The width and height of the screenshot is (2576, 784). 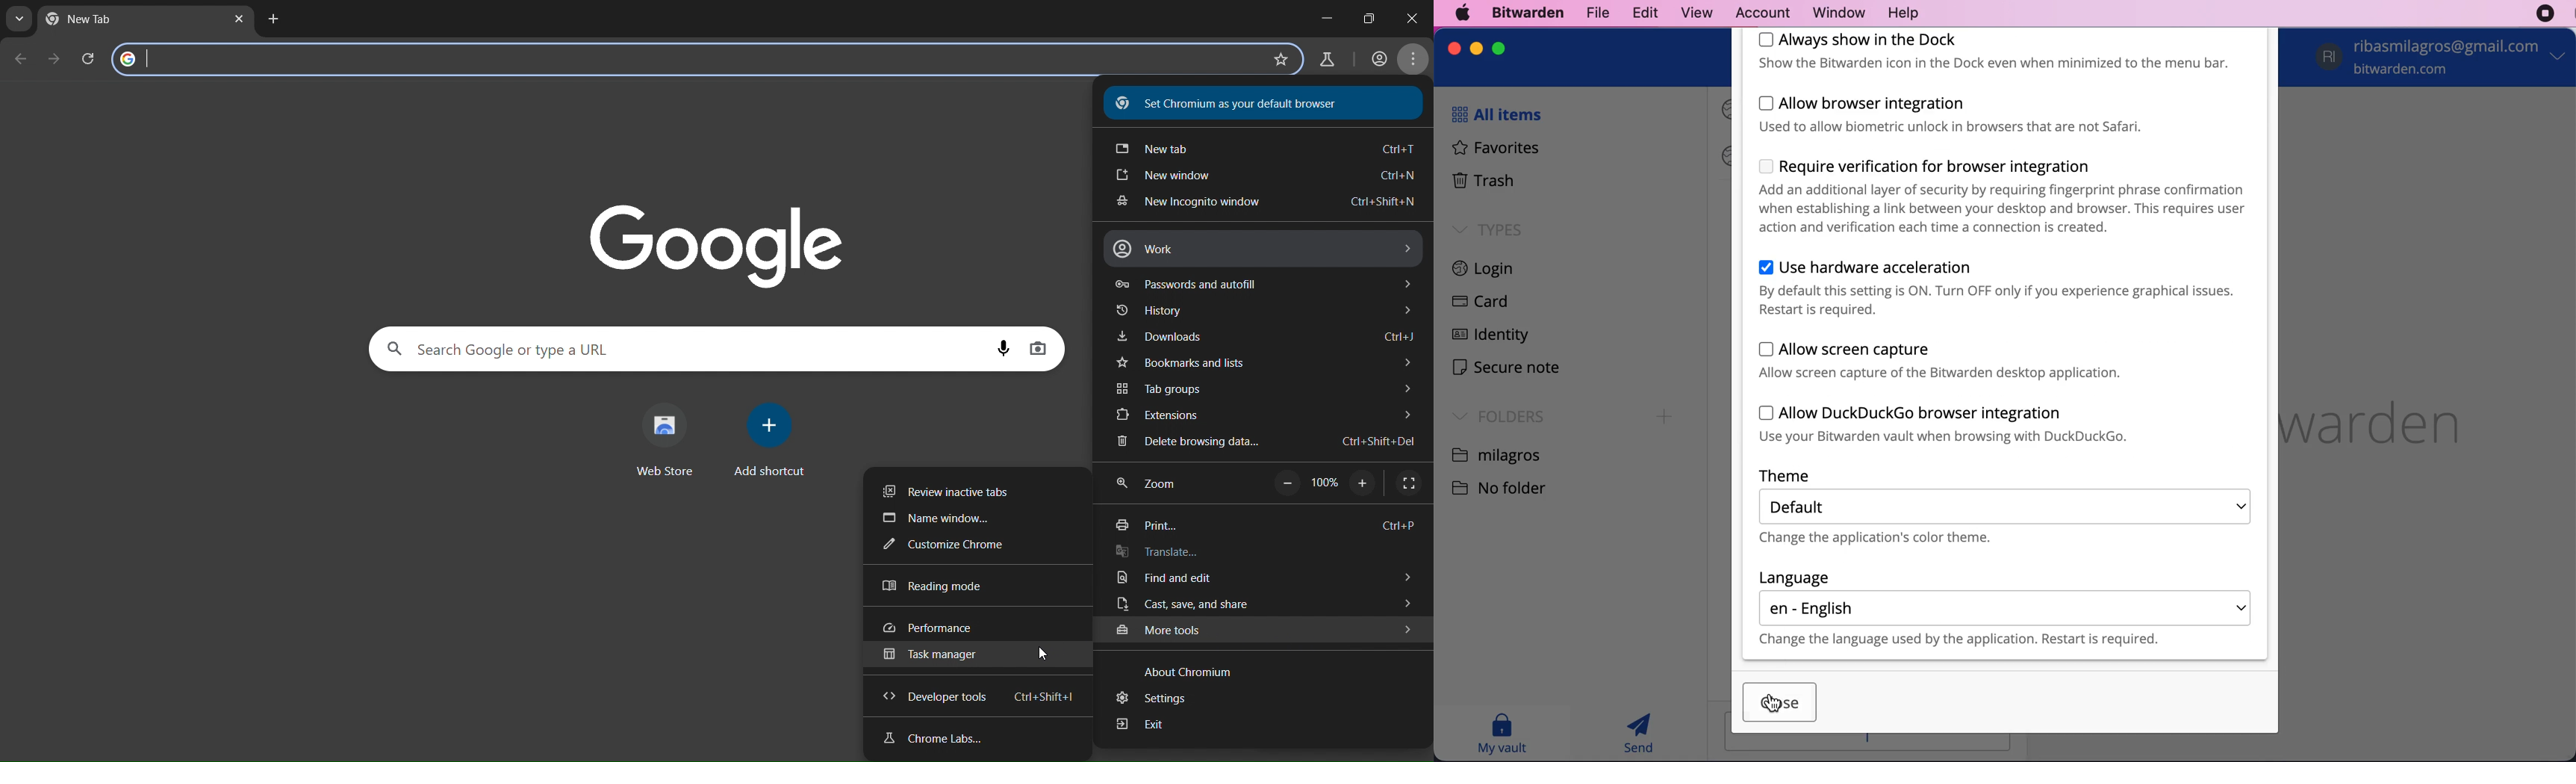 I want to click on folder name, so click(x=1498, y=454).